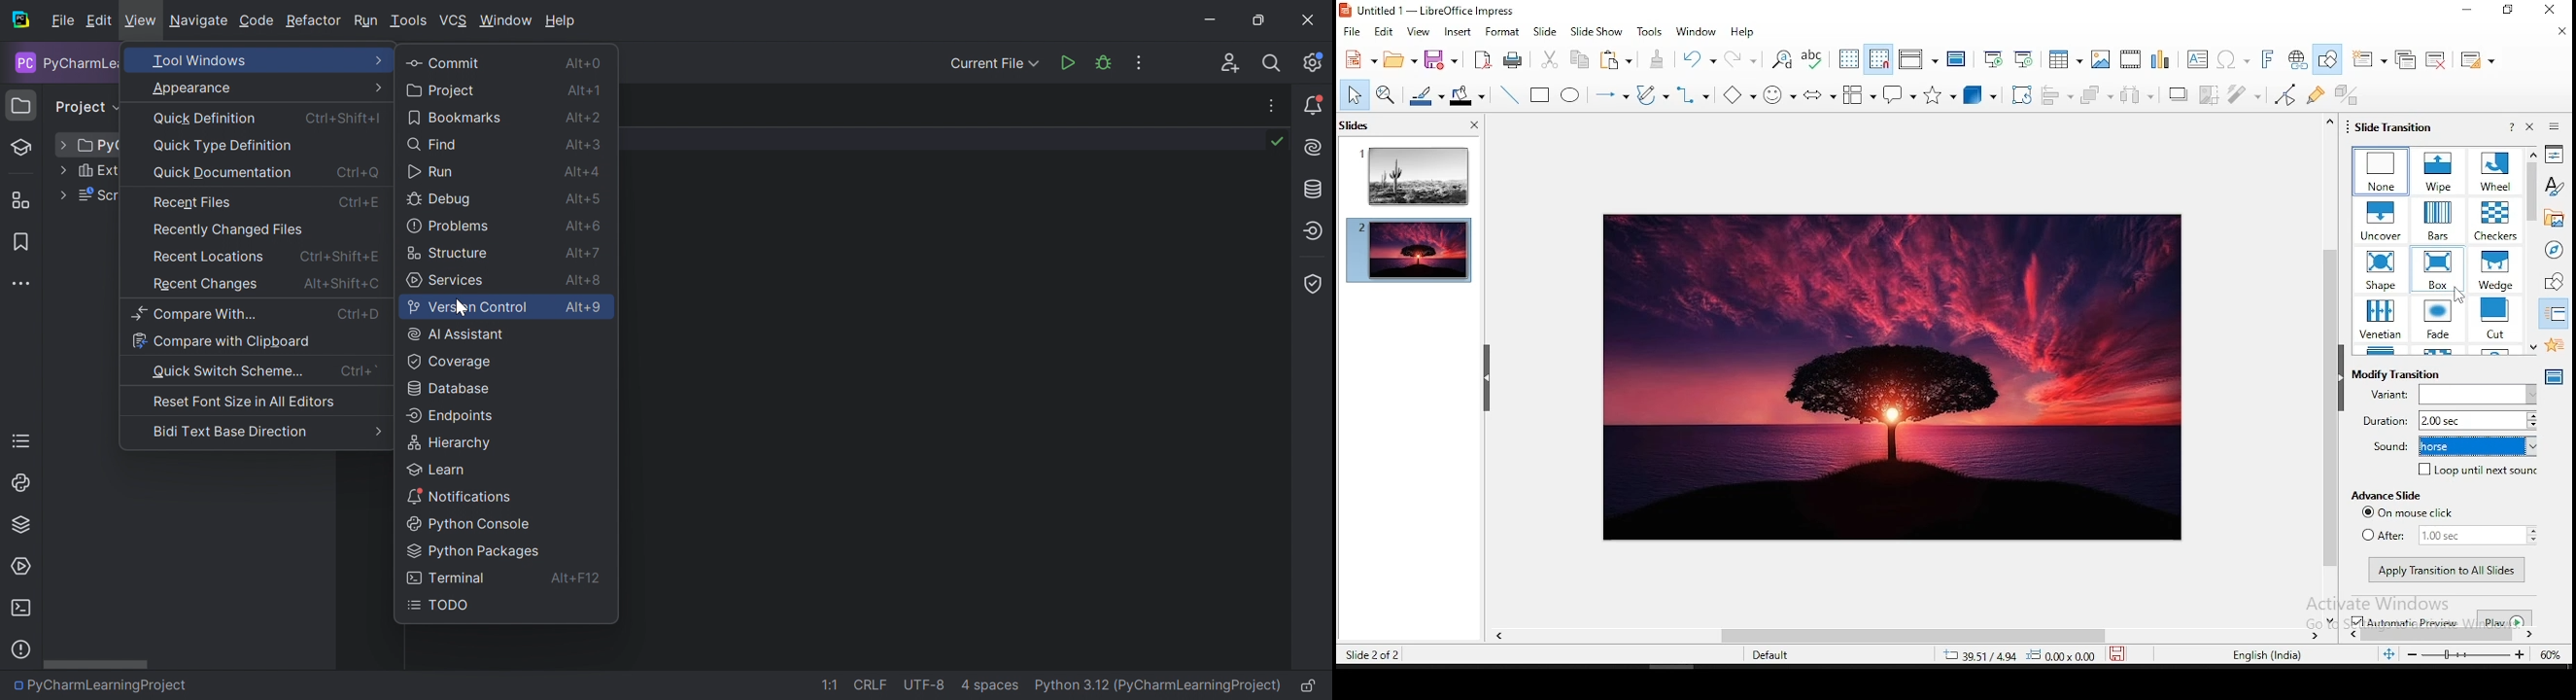 This screenshot has height=700, width=2576. Describe the element at coordinates (2326, 60) in the screenshot. I see `show draw functions` at that location.